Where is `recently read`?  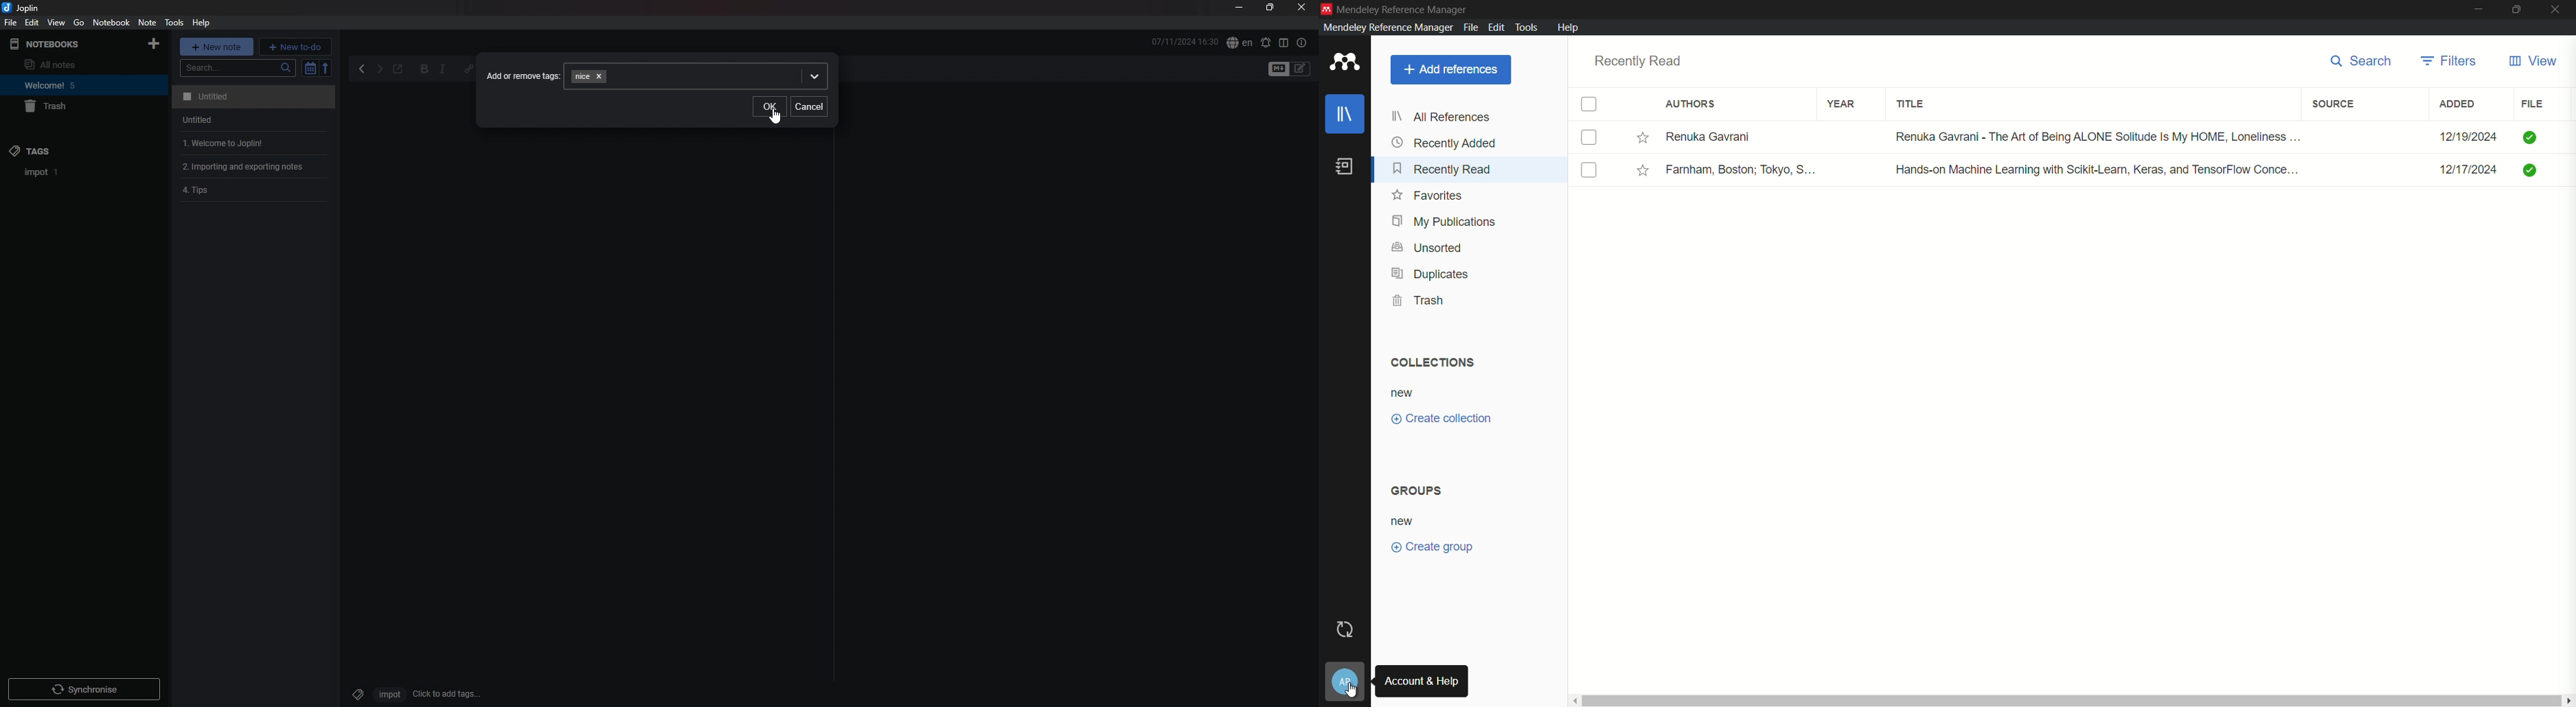 recently read is located at coordinates (1440, 168).